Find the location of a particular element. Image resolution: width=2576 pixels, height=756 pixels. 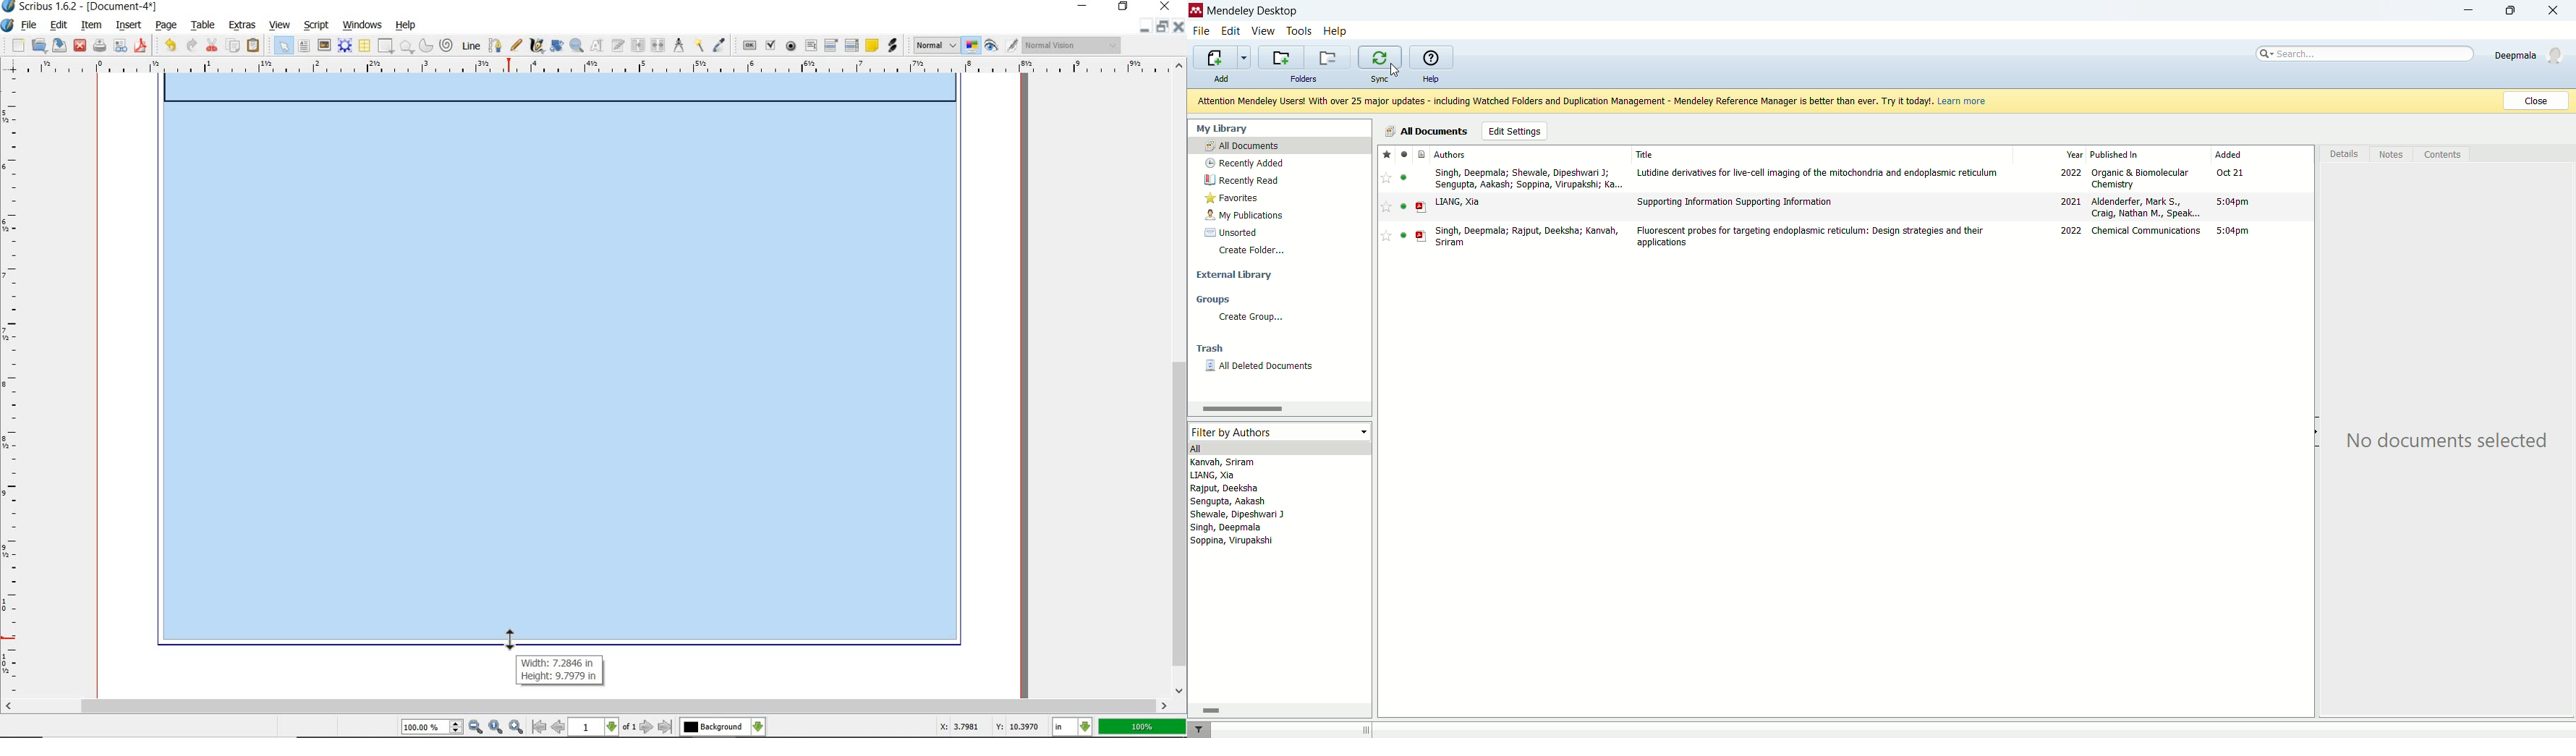

2022 is located at coordinates (2070, 231).